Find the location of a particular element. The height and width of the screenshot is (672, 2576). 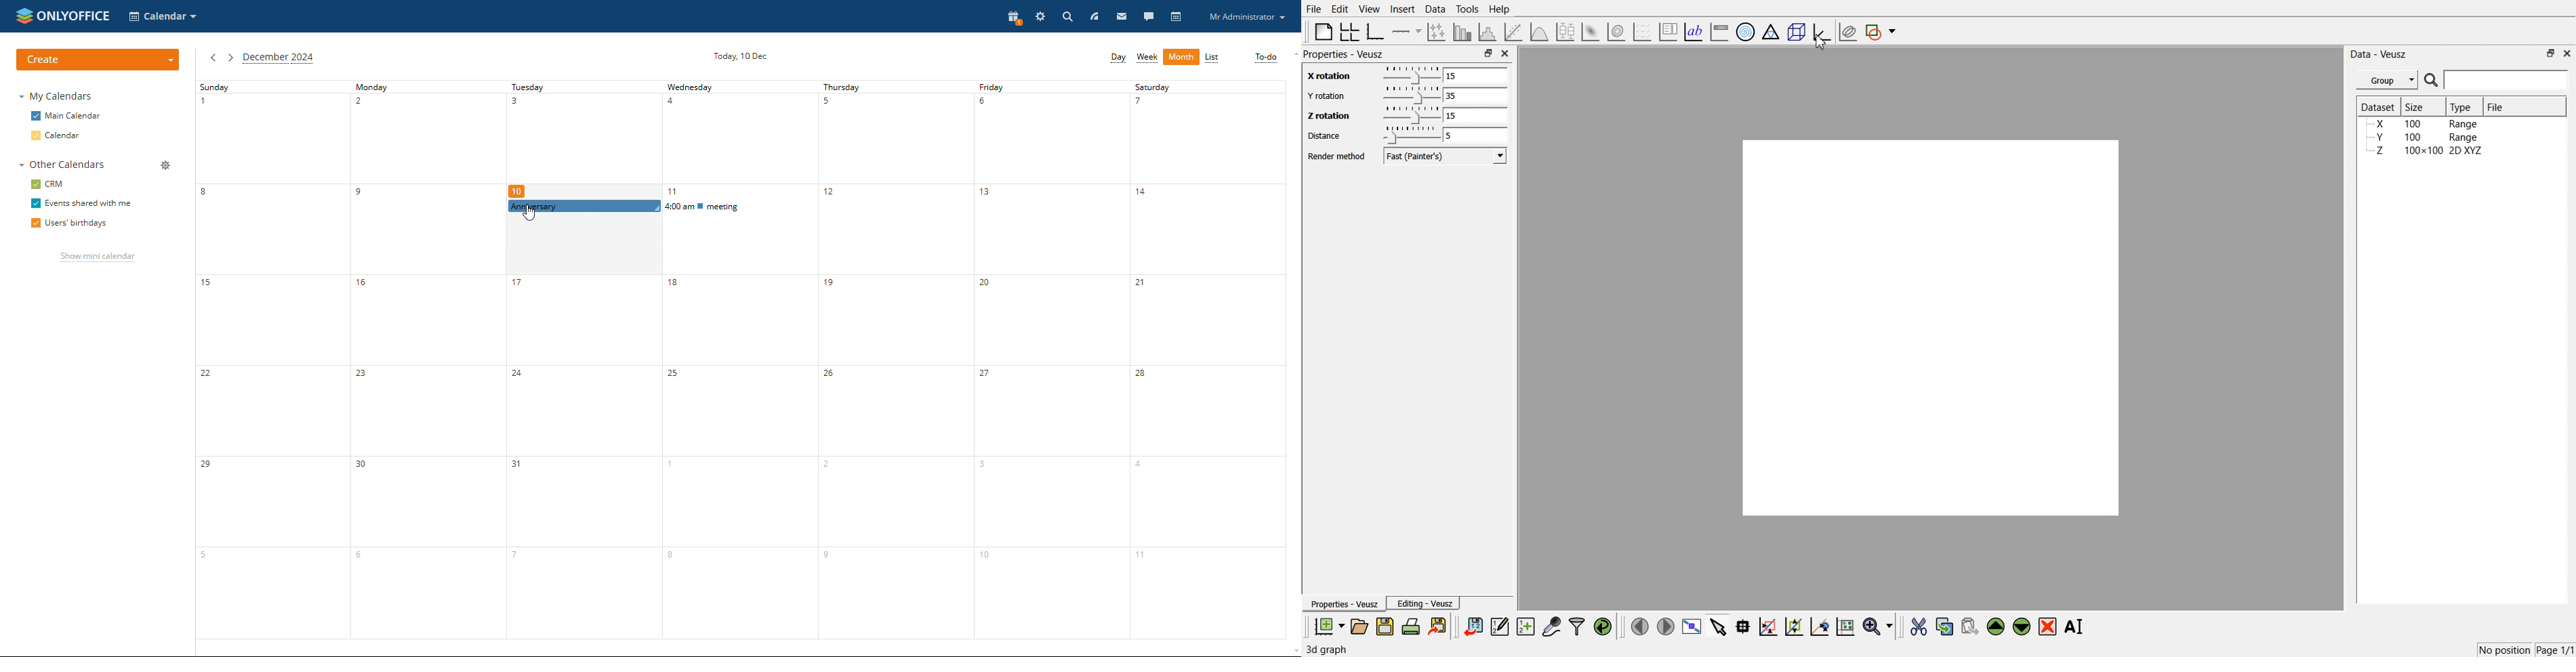

Move to the previous page is located at coordinates (1640, 626).